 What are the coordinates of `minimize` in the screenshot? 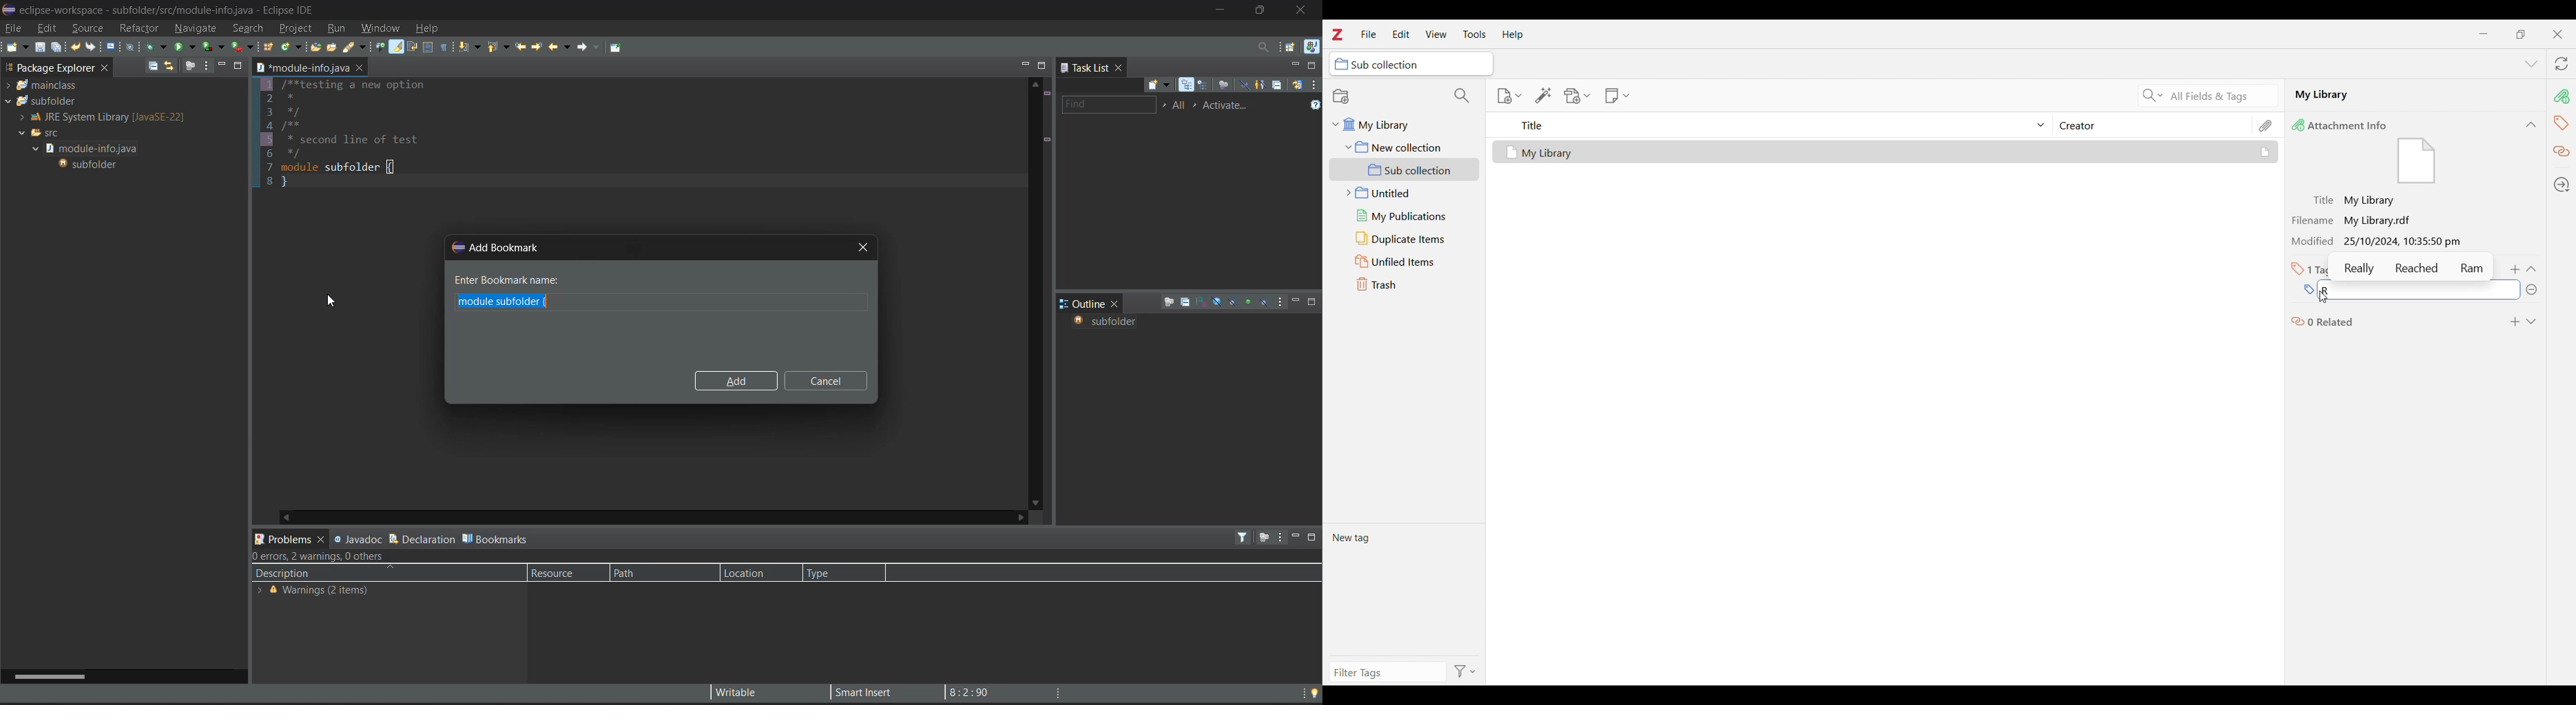 It's located at (1294, 535).